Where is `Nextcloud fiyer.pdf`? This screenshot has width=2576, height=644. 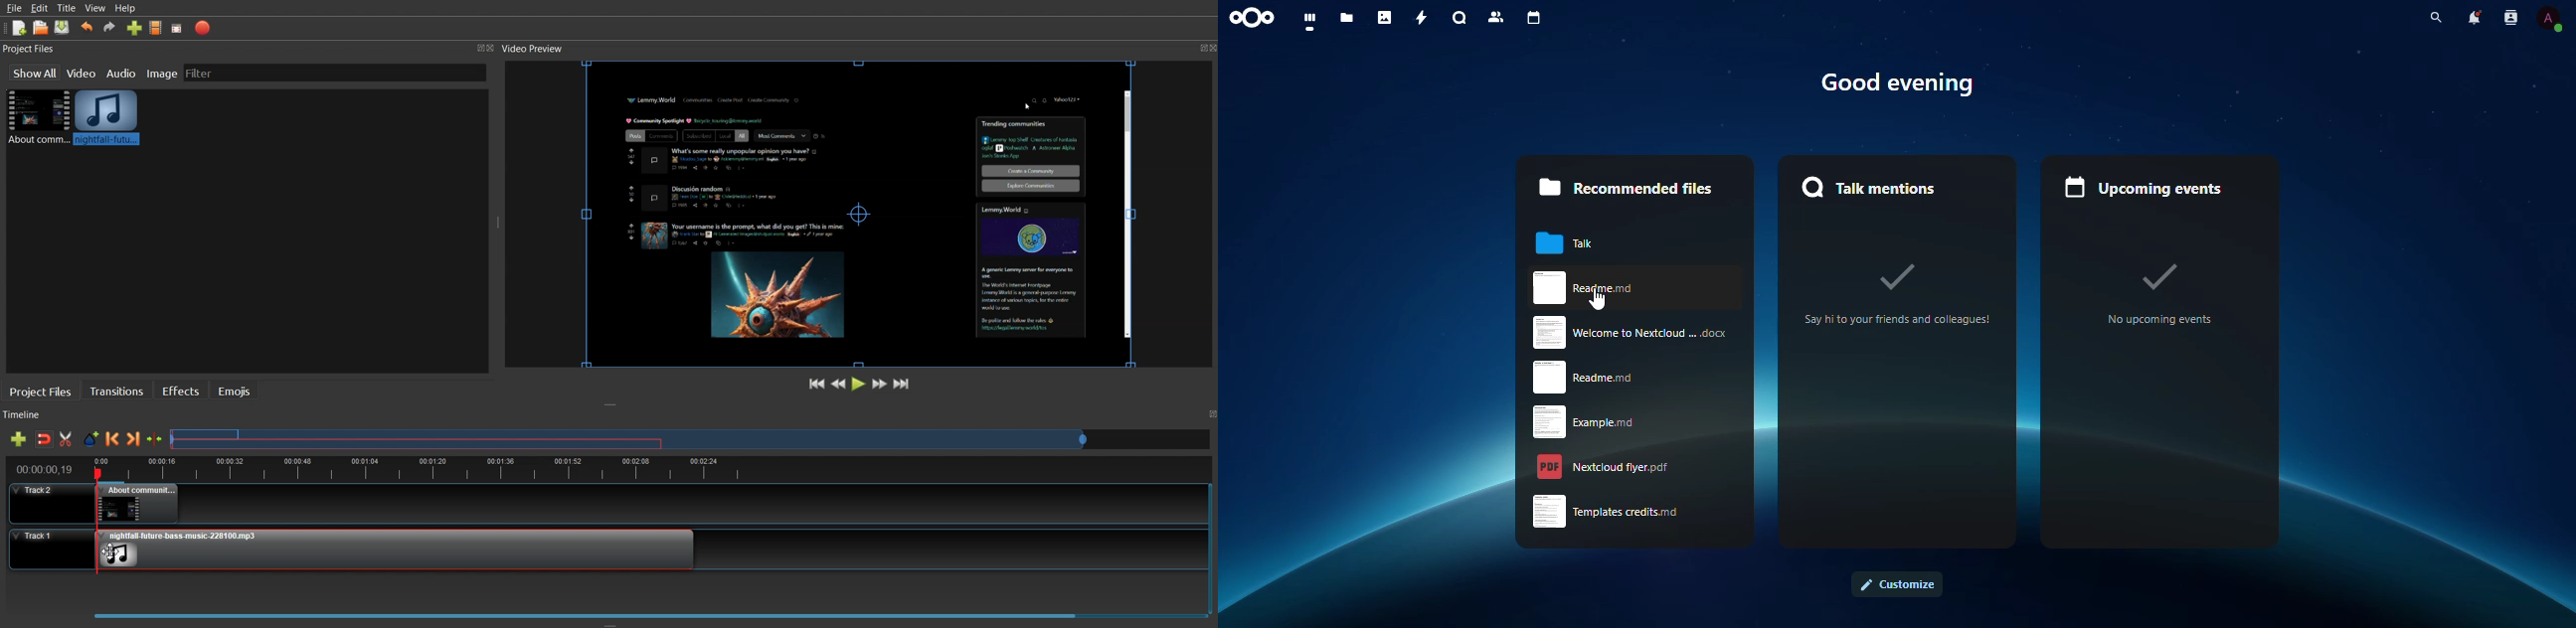 Nextcloud fiyer.pdf is located at coordinates (1604, 467).